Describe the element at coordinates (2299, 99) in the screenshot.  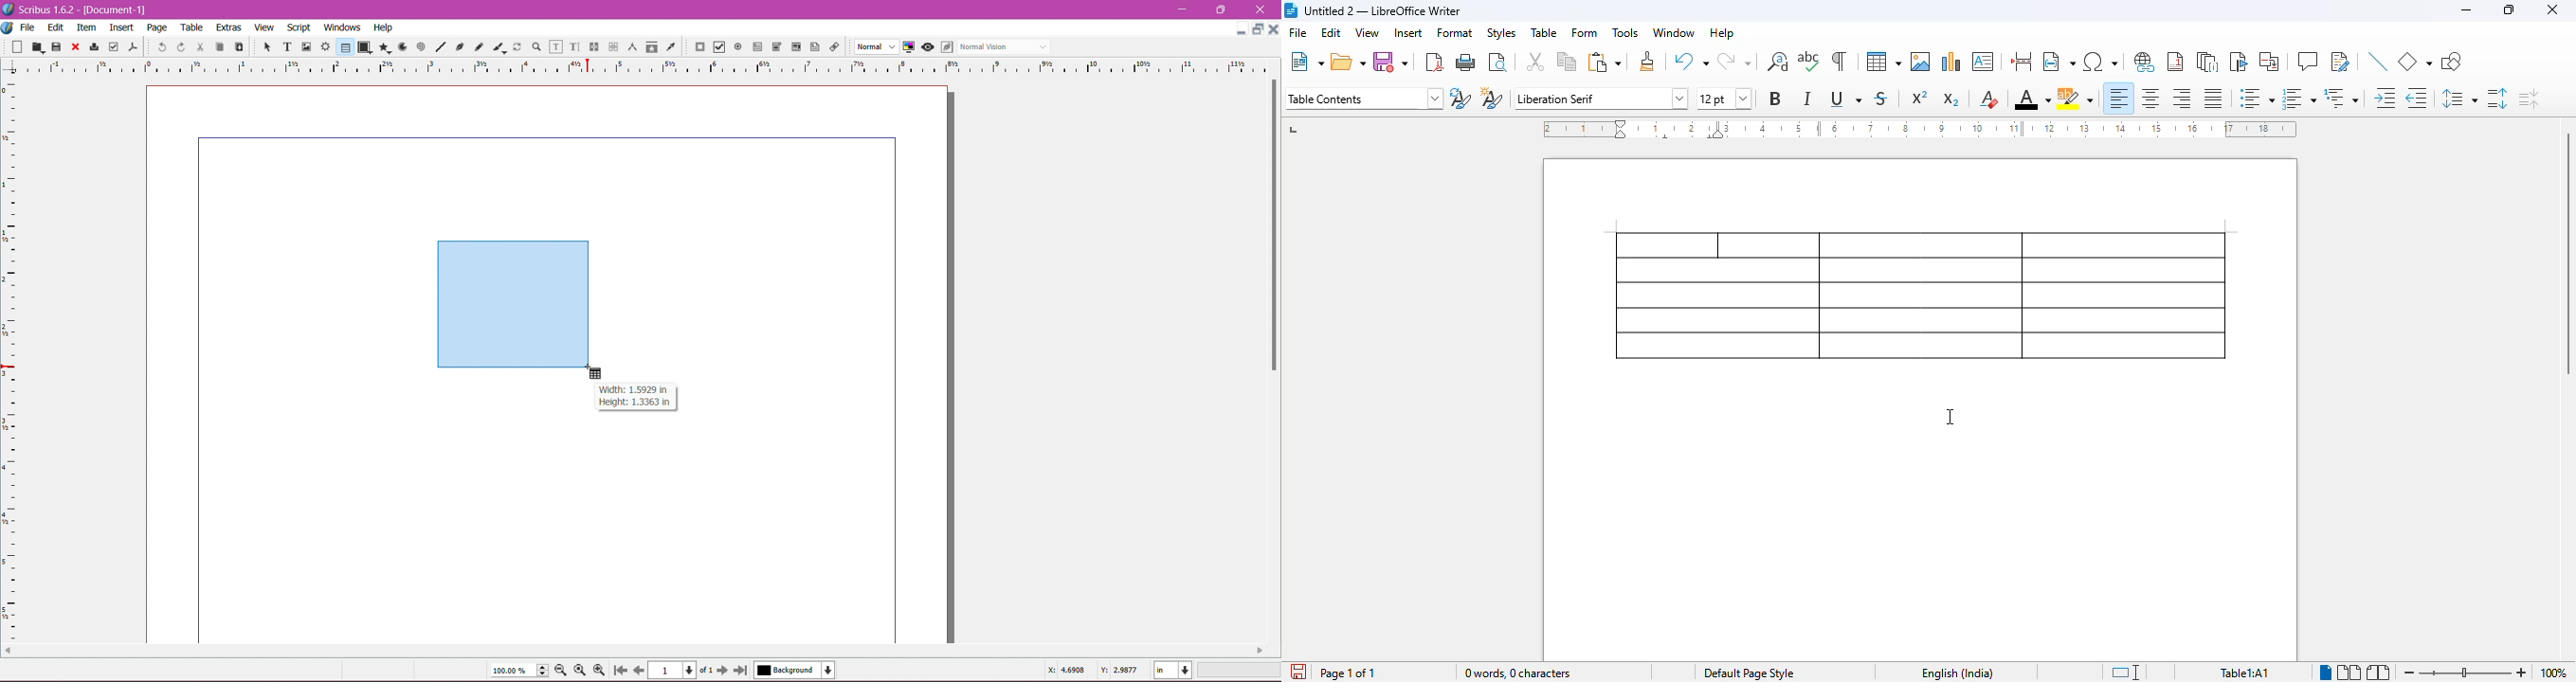
I see `toggle ordered list` at that location.